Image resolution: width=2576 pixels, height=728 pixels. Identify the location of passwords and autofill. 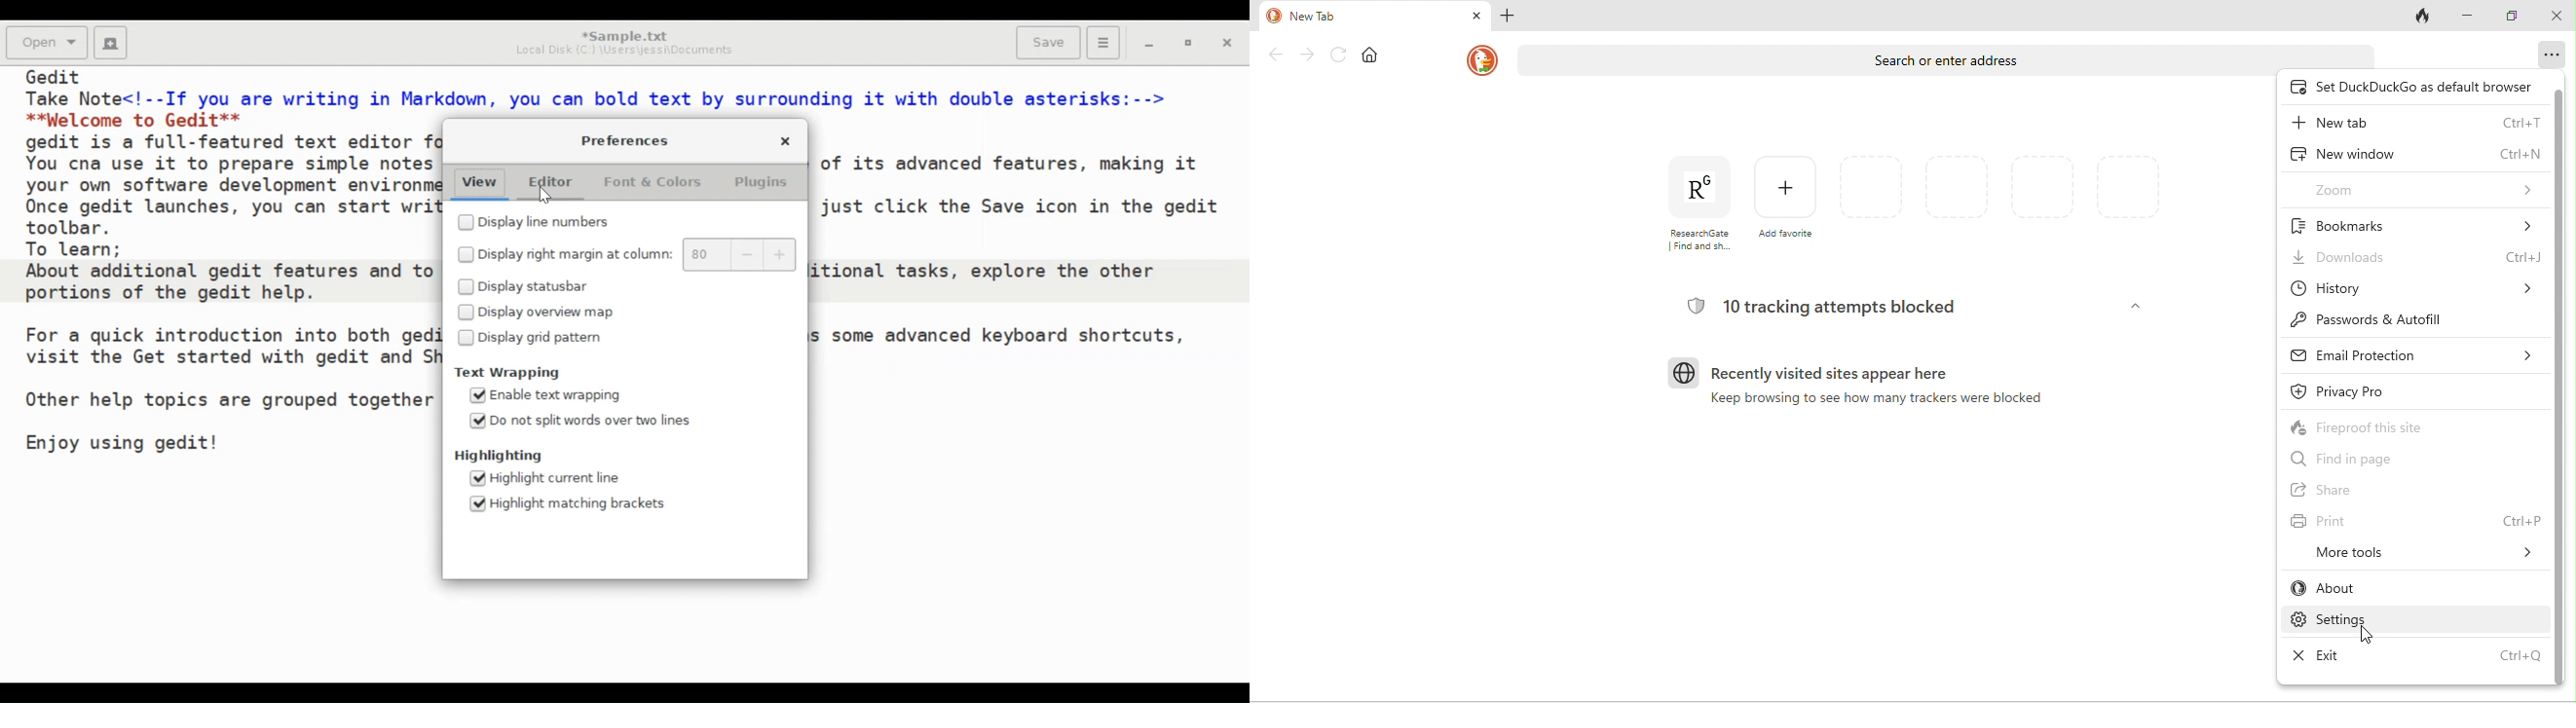
(2371, 318).